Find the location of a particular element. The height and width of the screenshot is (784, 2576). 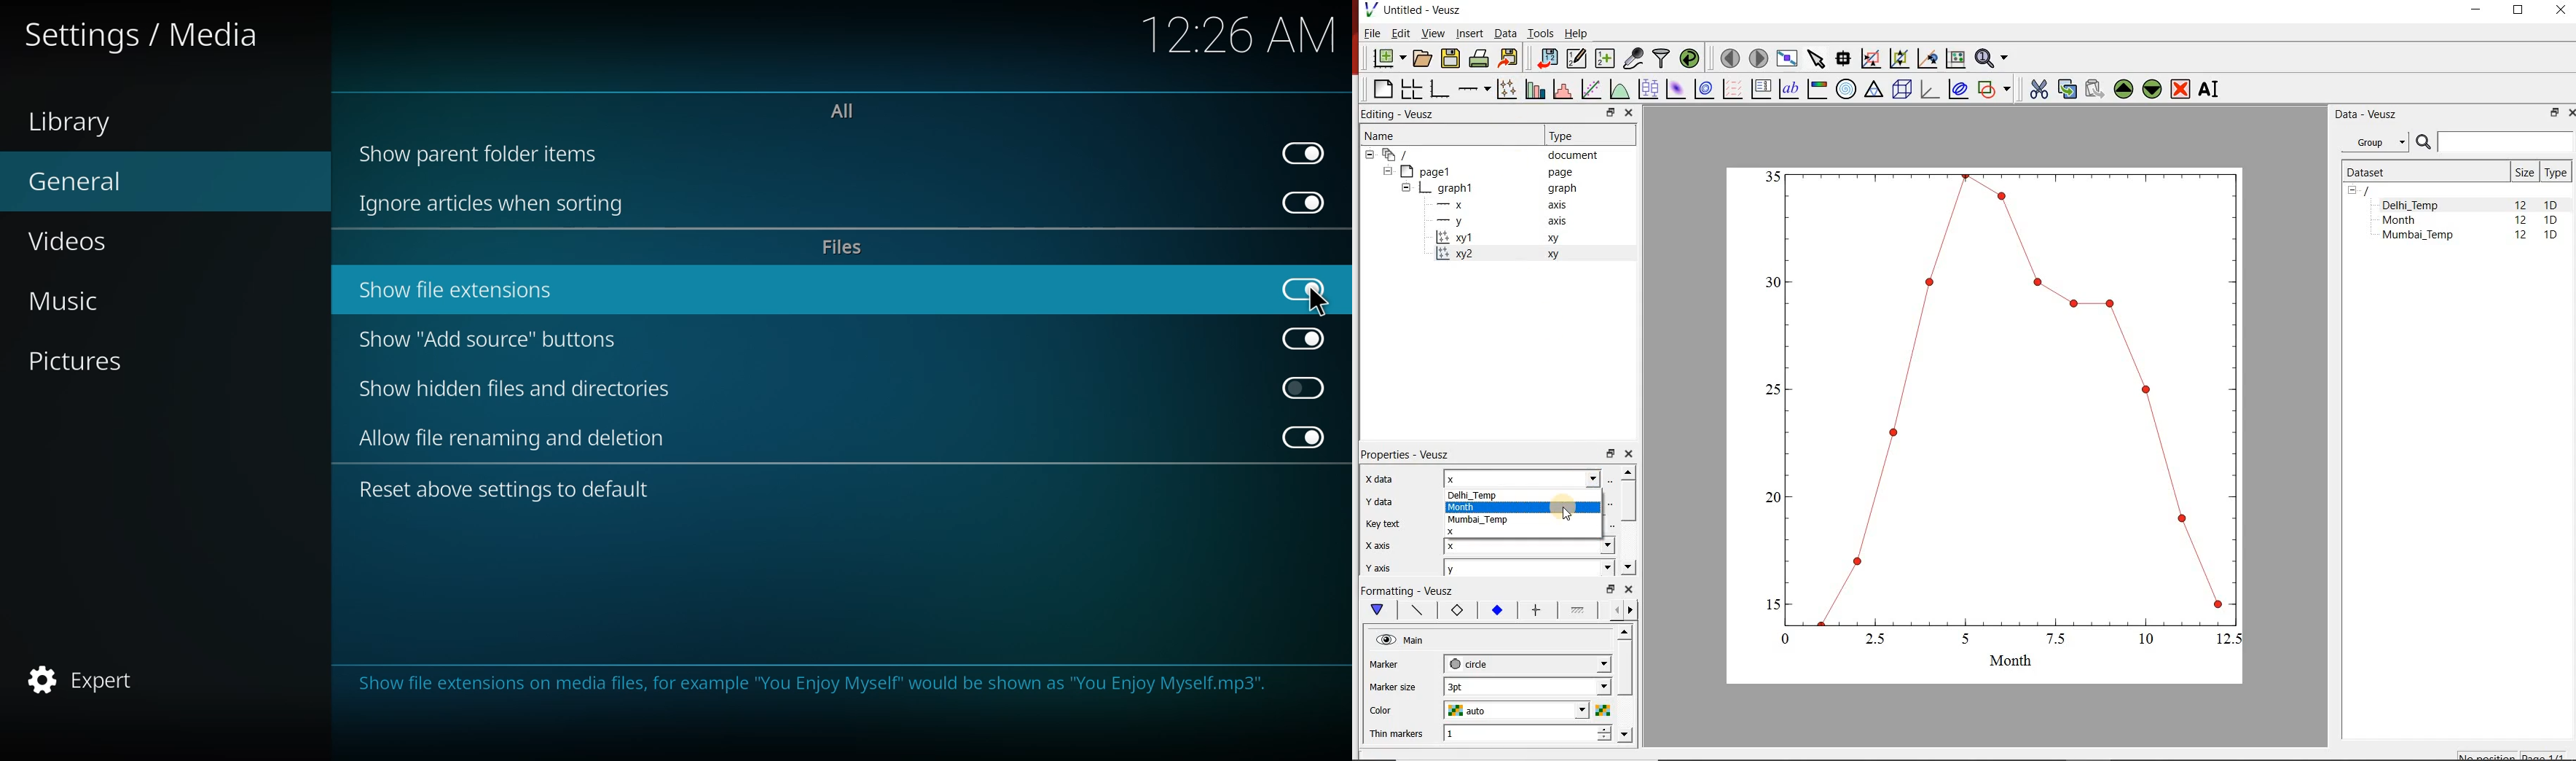

info is located at coordinates (809, 686).